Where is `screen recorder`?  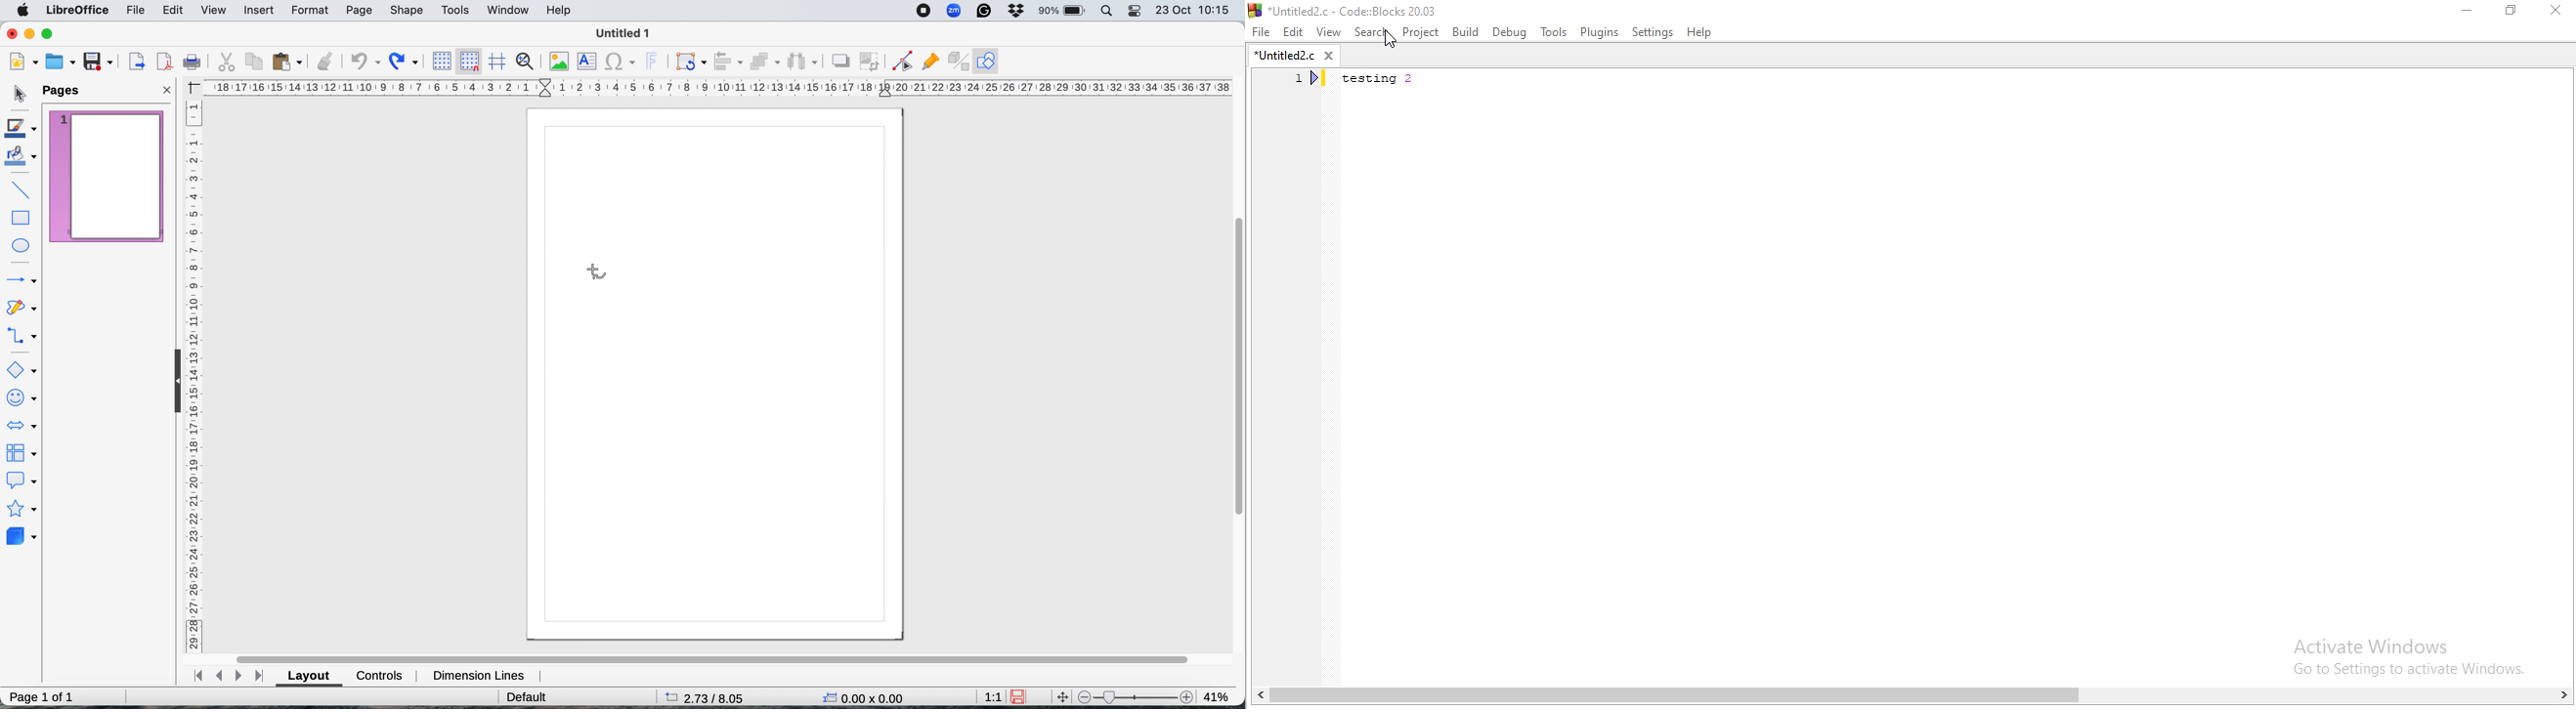
screen recorder is located at coordinates (925, 11).